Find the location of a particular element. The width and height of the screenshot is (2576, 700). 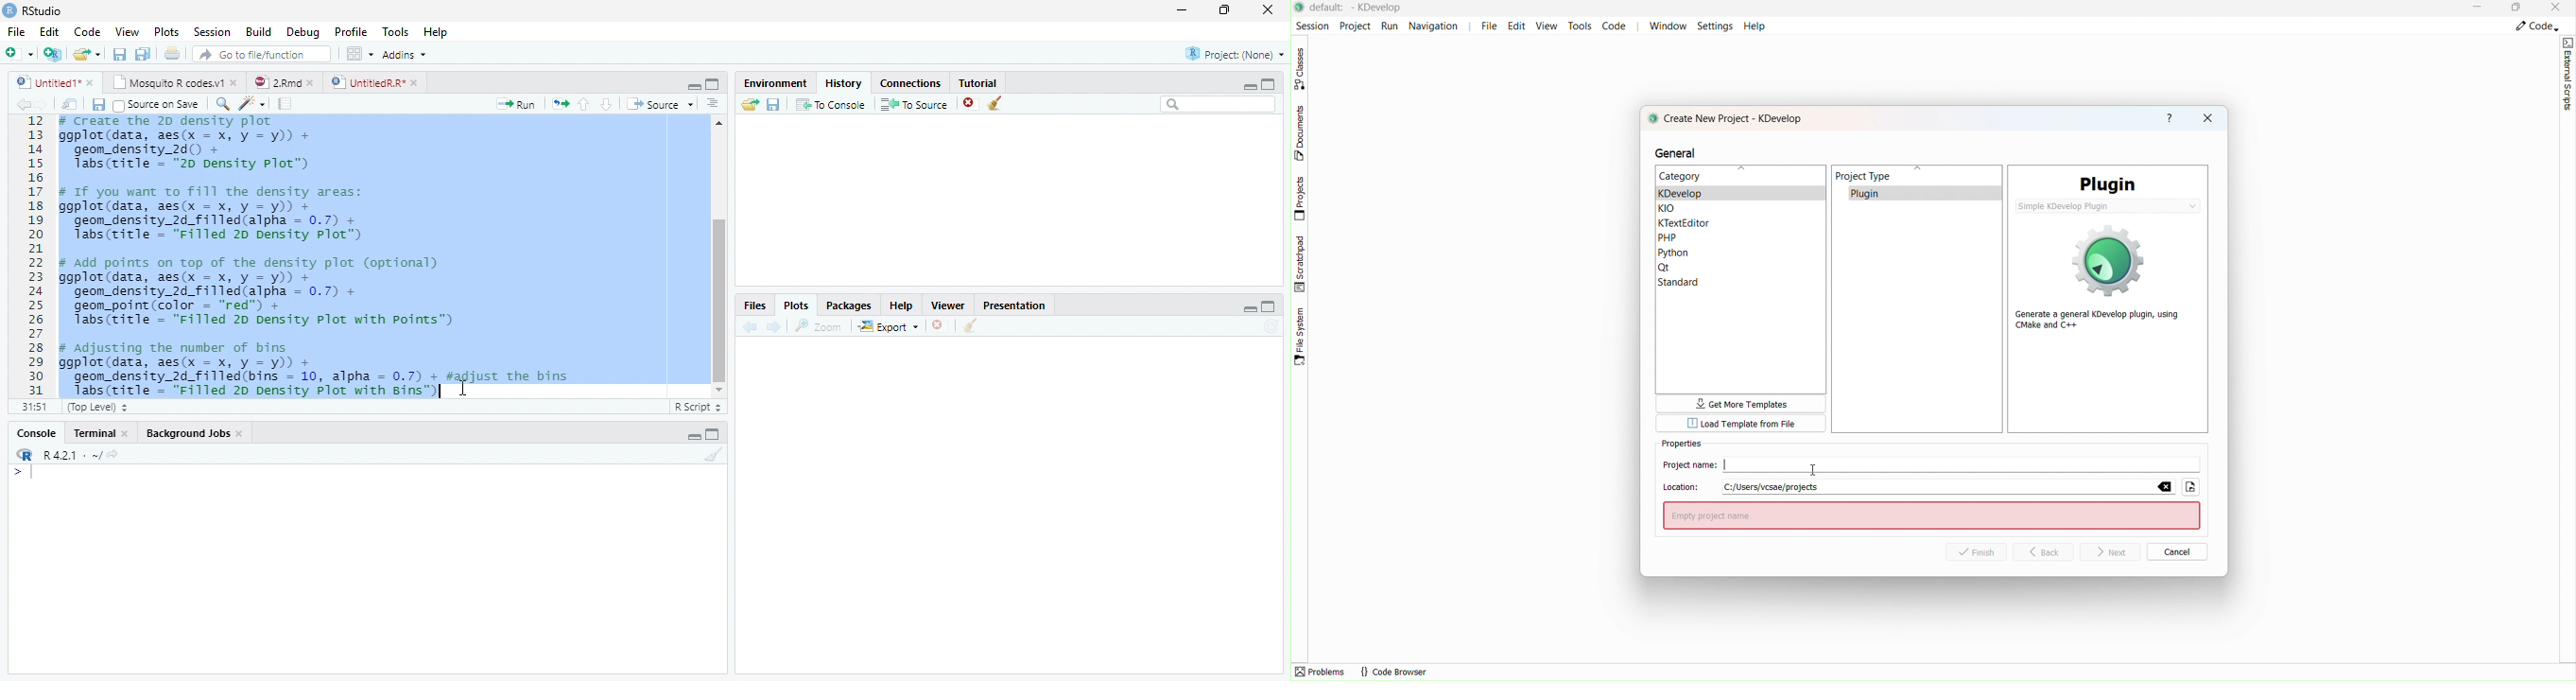

maximize is located at coordinates (713, 83).